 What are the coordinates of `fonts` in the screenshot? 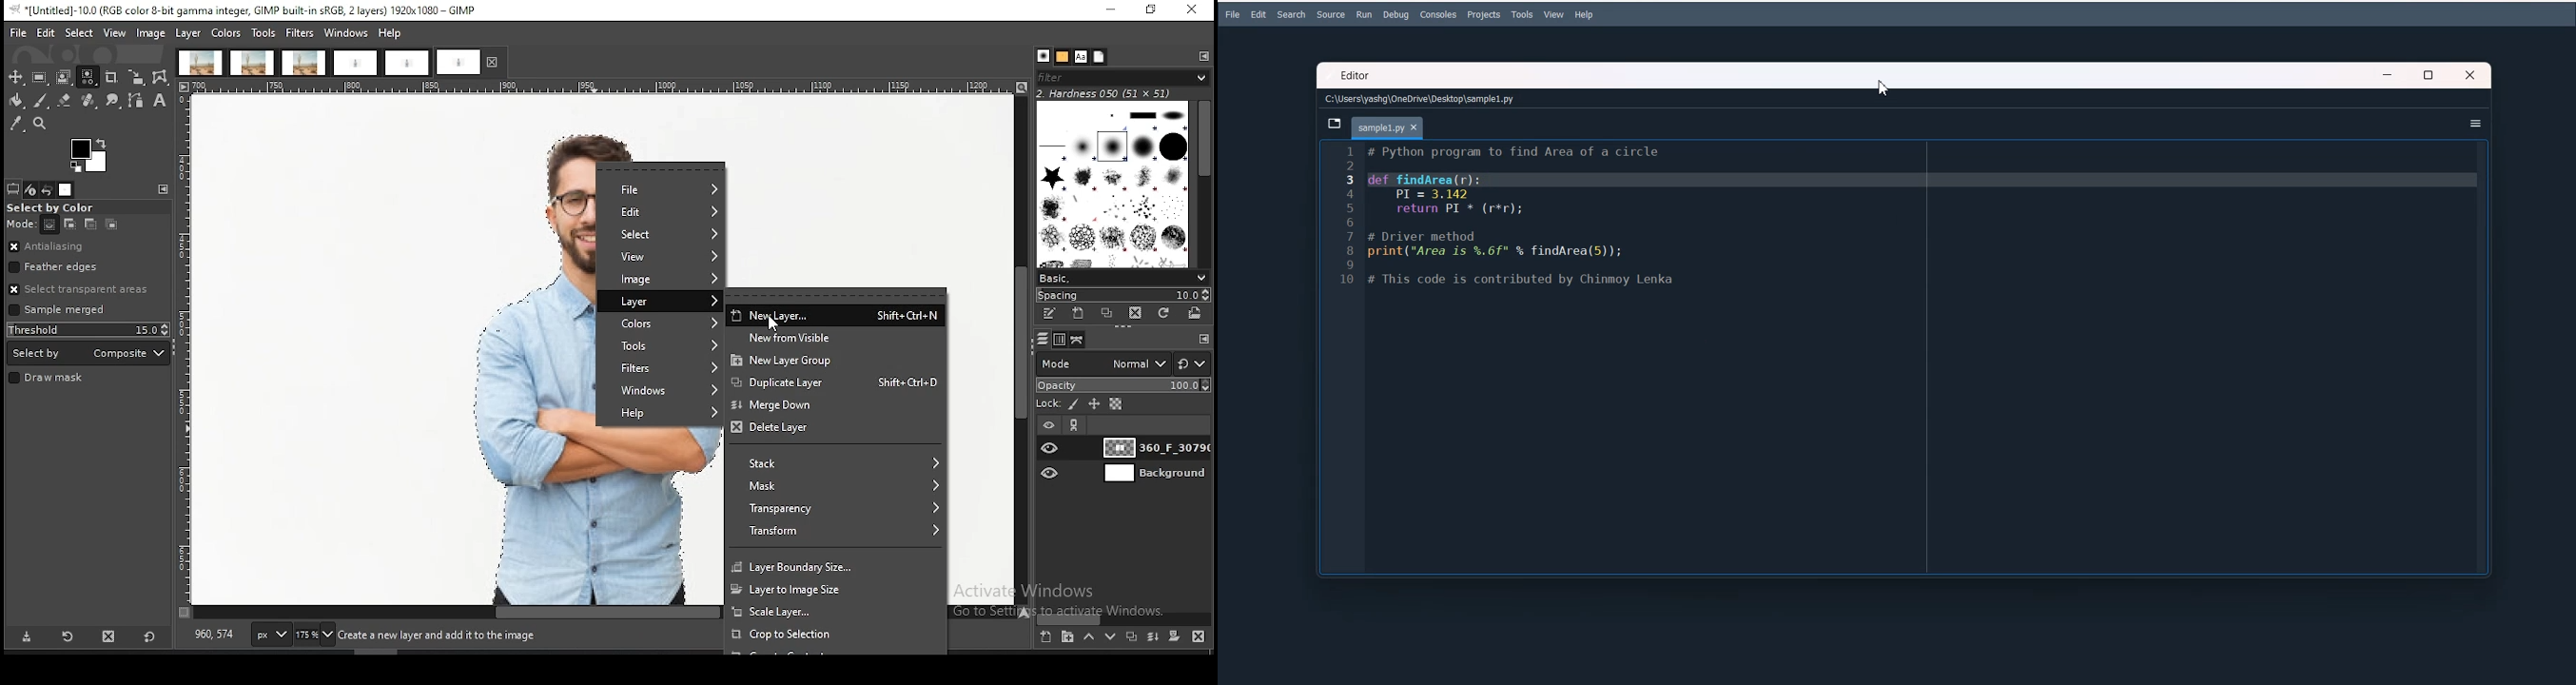 It's located at (1081, 57).